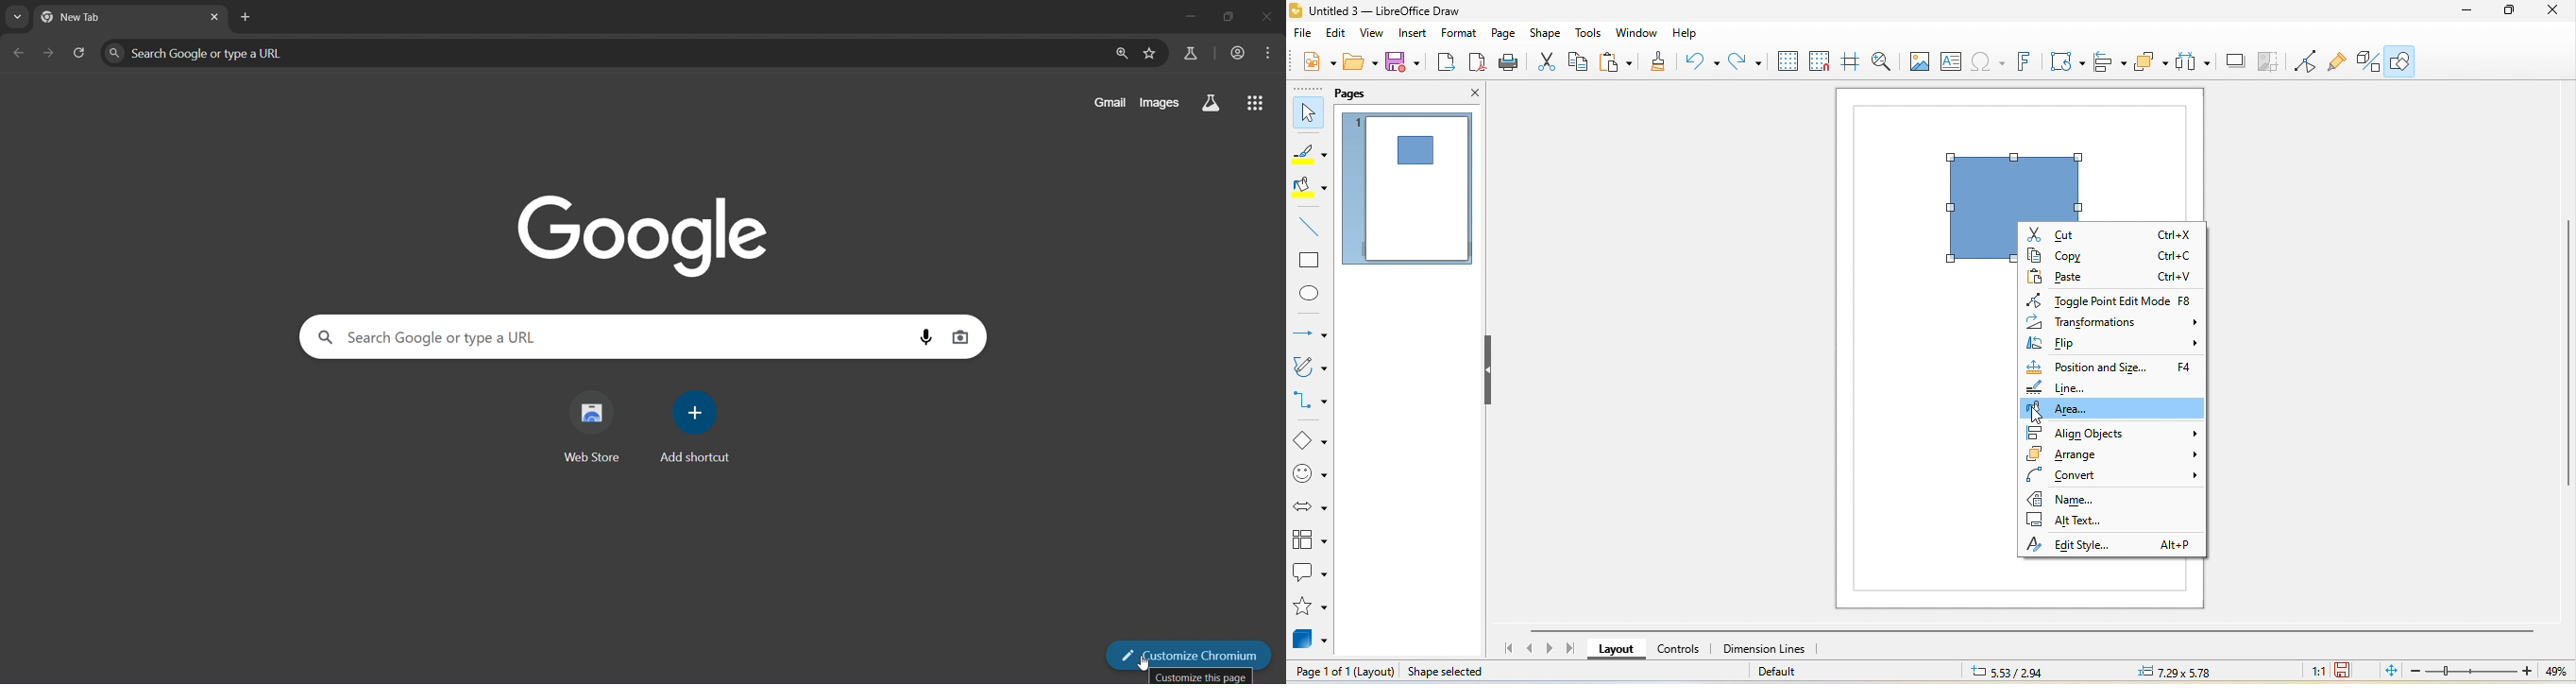 The width and height of the screenshot is (2576, 700). I want to click on undo, so click(1702, 61).